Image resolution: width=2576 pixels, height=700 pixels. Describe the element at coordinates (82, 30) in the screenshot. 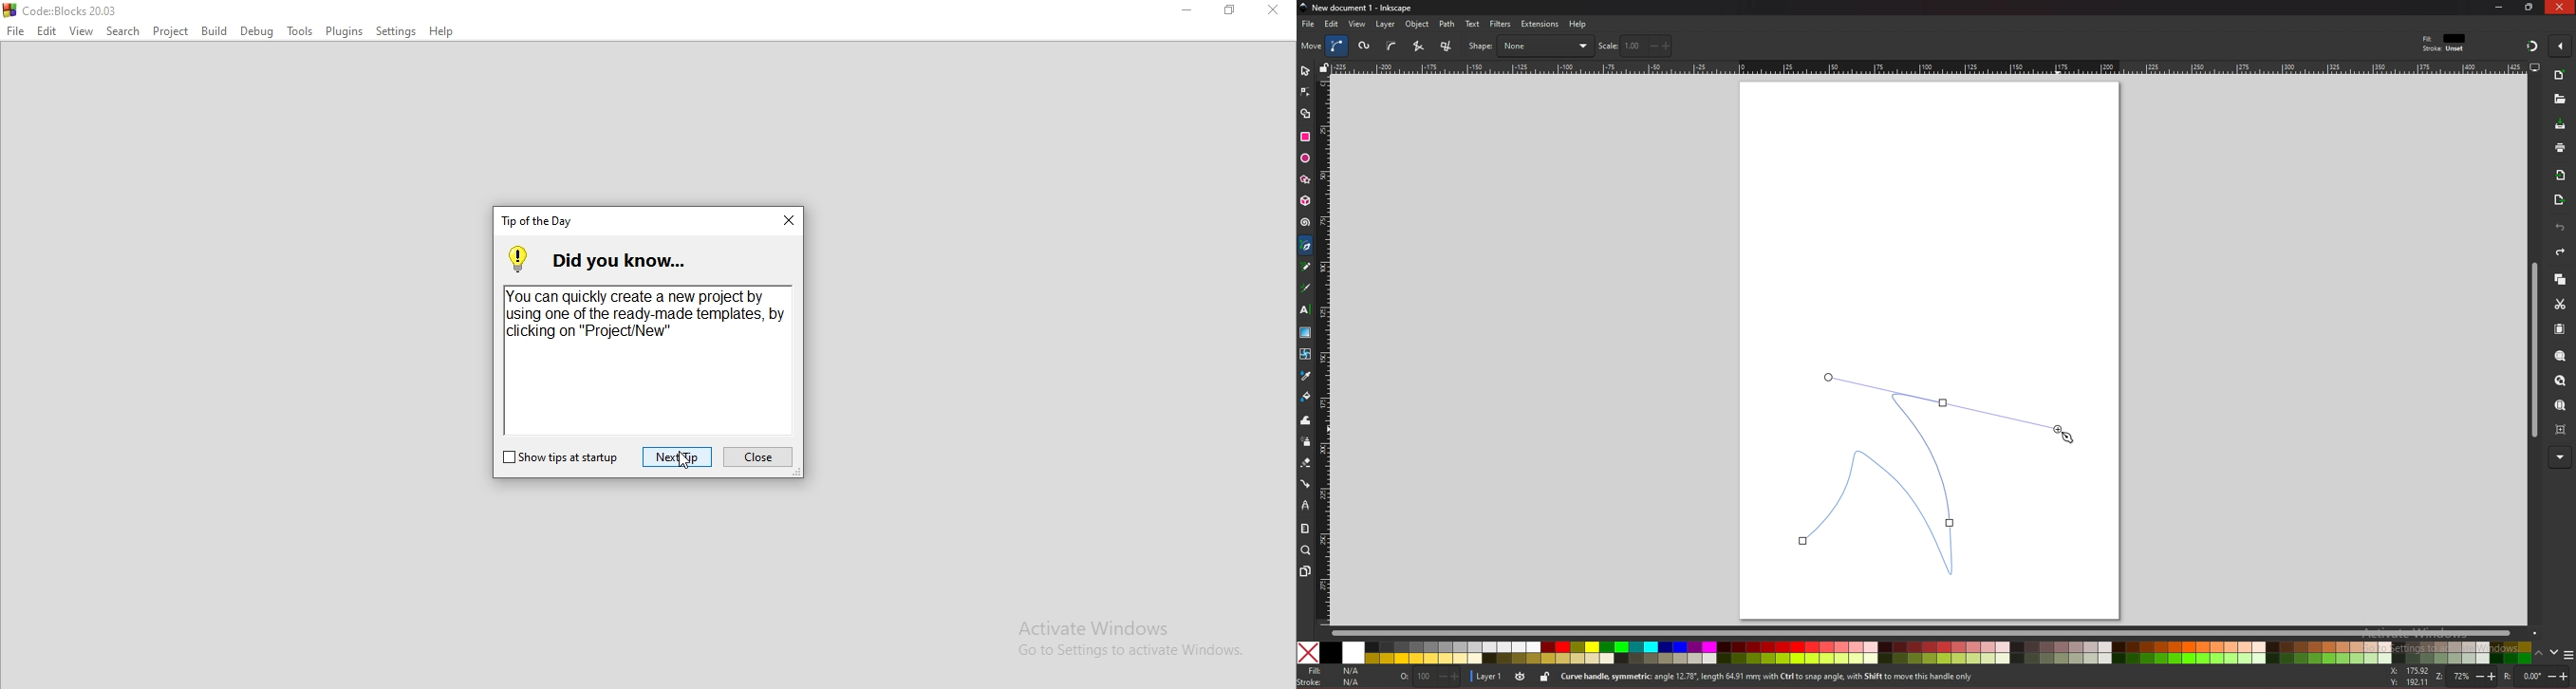

I see `View ` at that location.